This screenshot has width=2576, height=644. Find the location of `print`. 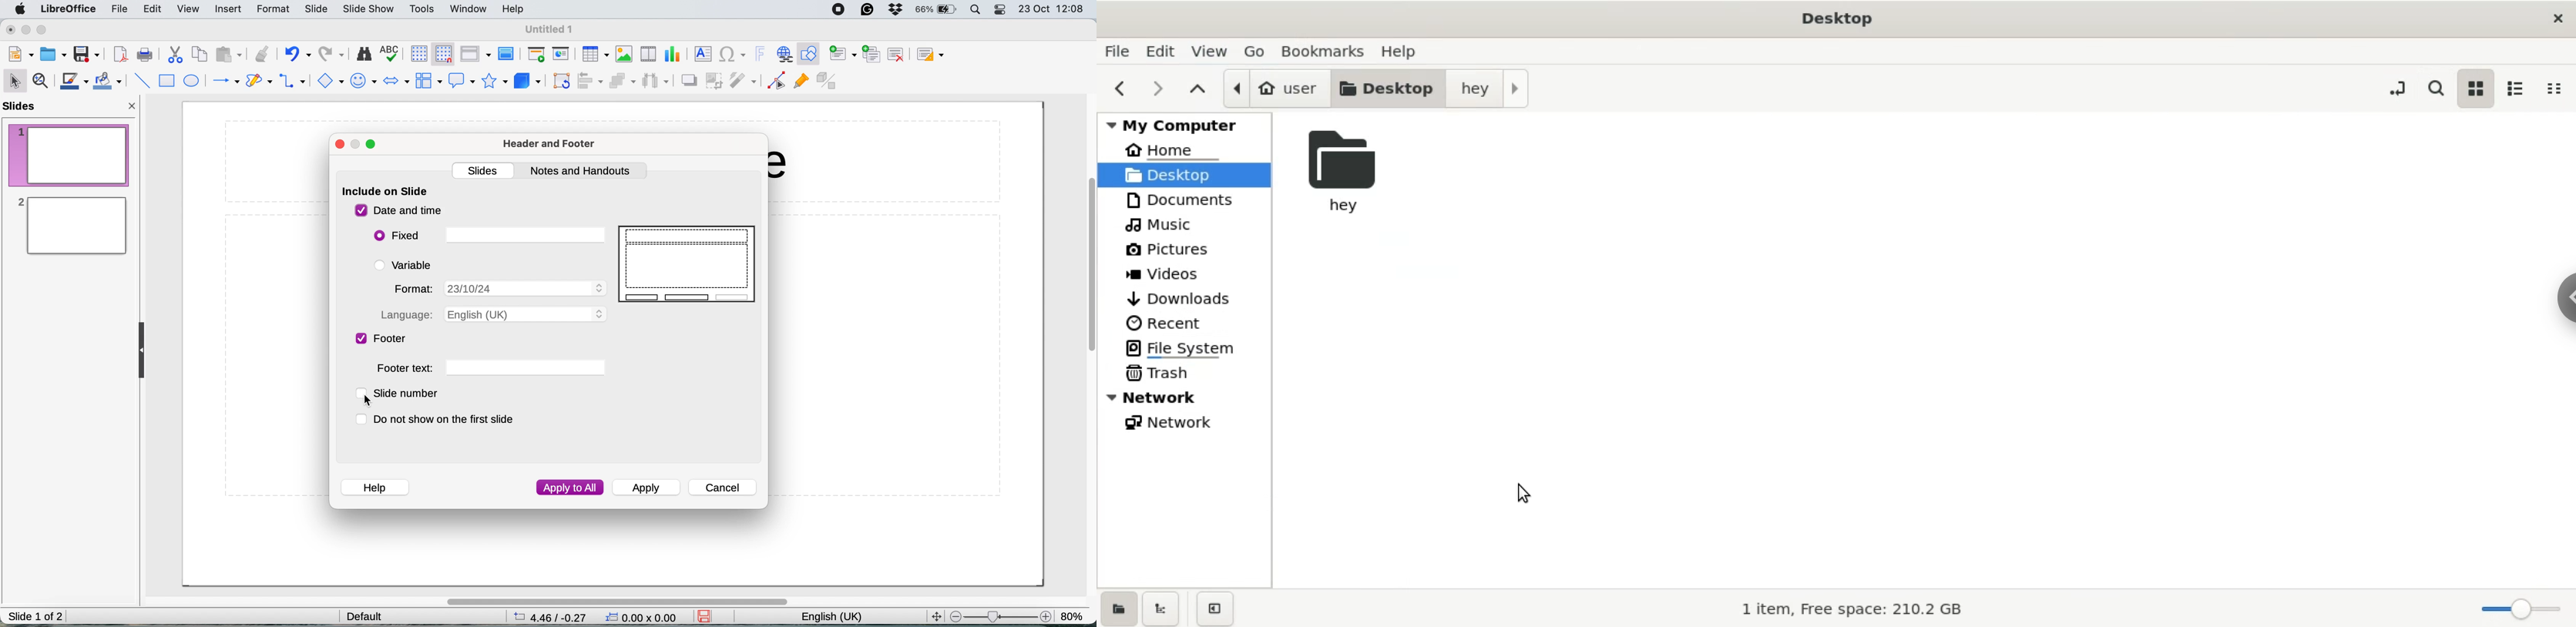

print is located at coordinates (144, 54).